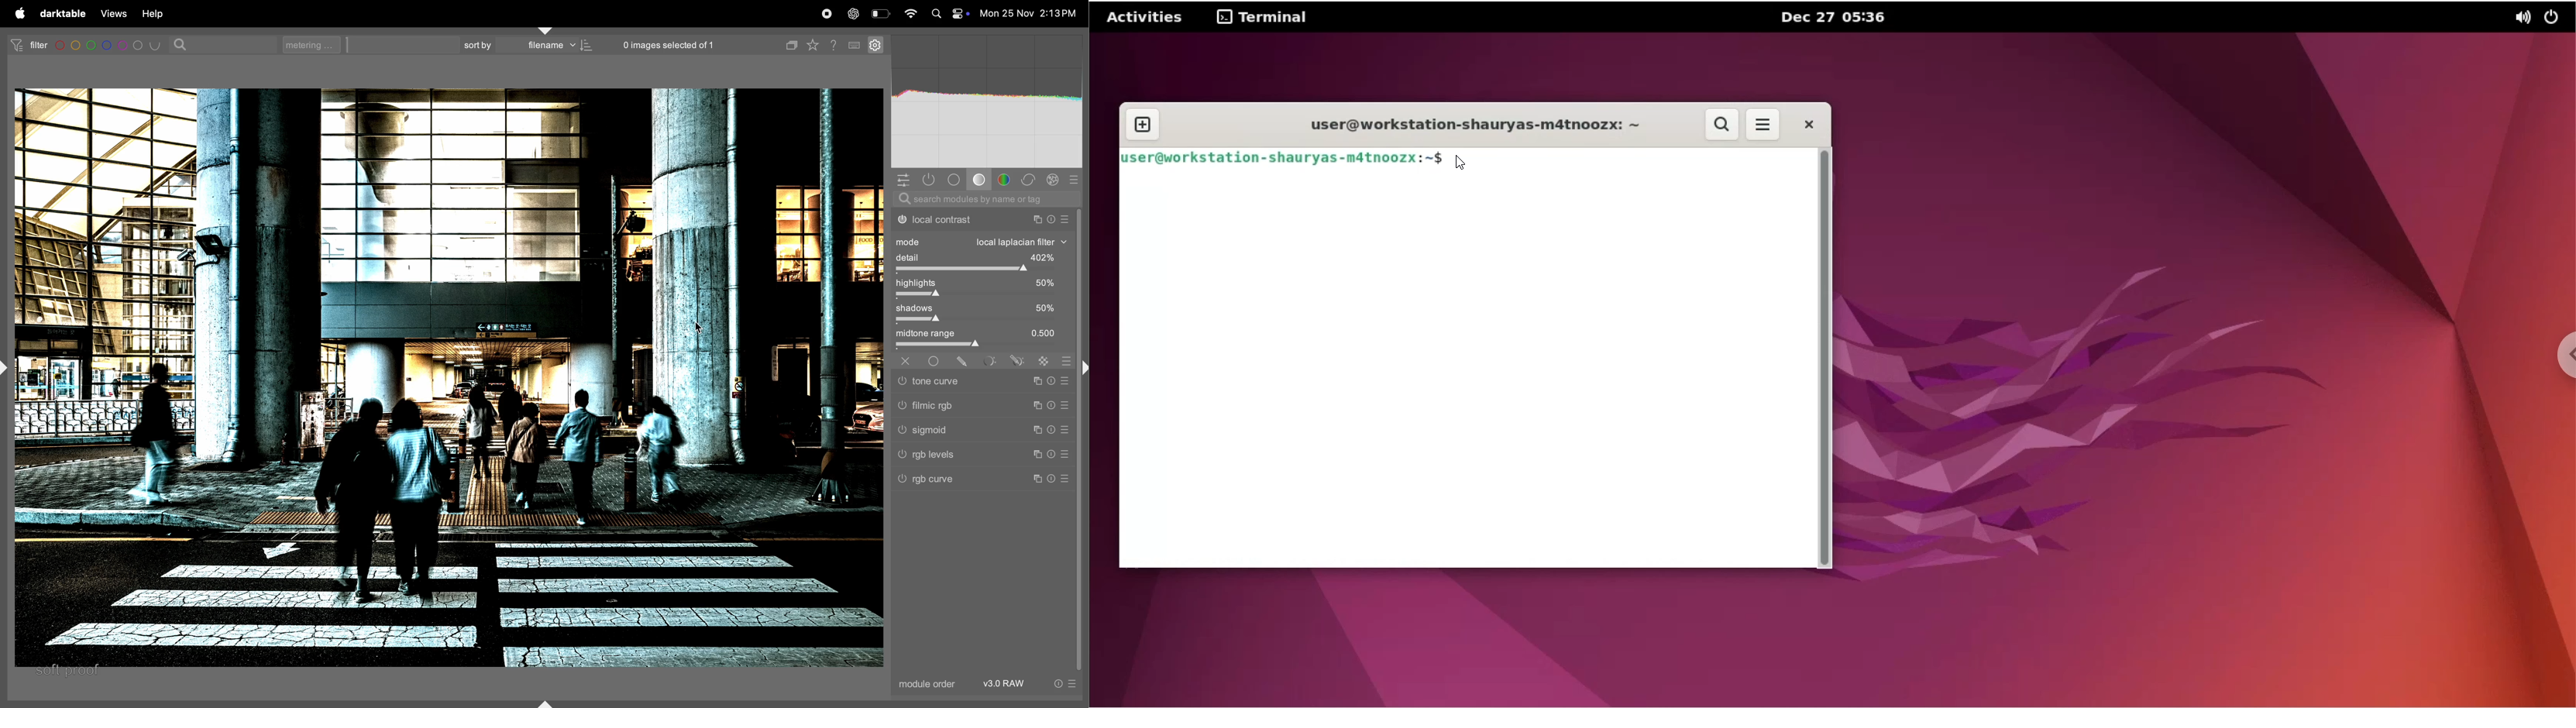 The width and height of the screenshot is (2576, 728). What do you see at coordinates (991, 361) in the screenshot?
I see `parametric mask` at bounding box center [991, 361].